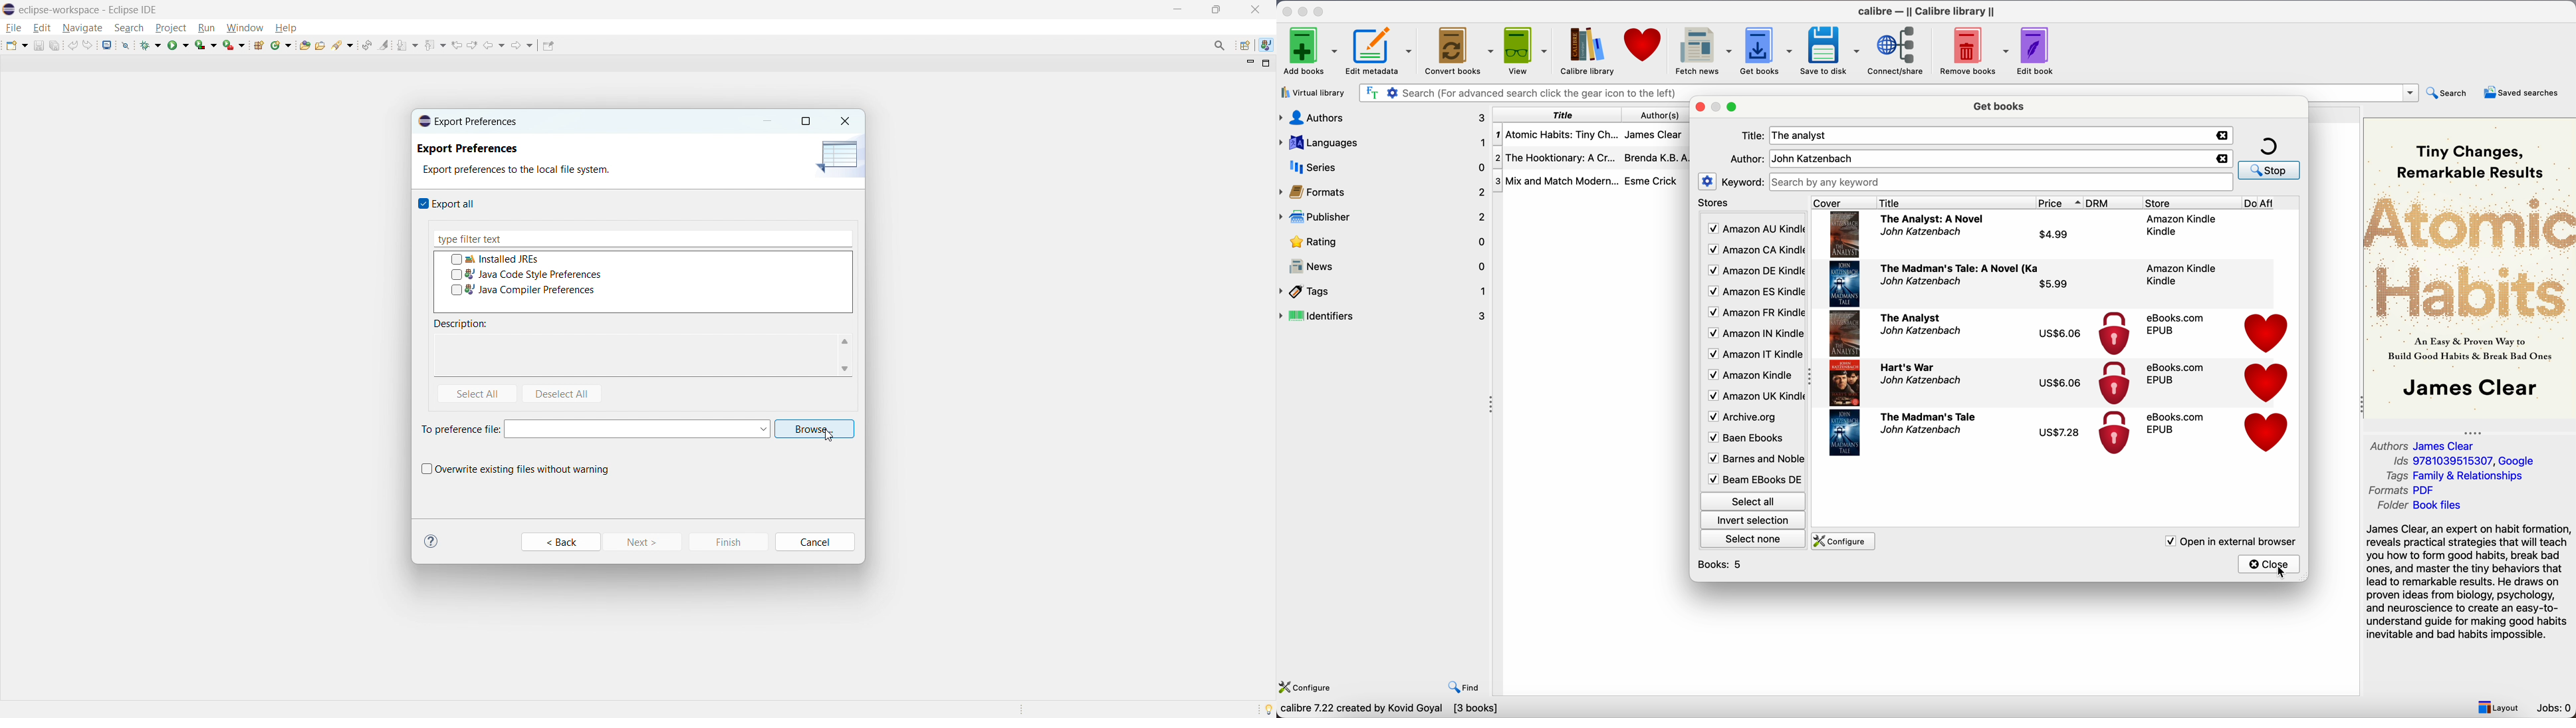 The height and width of the screenshot is (728, 2576). What do you see at coordinates (1755, 293) in the screenshot?
I see `Amazon ES Kindle` at bounding box center [1755, 293].